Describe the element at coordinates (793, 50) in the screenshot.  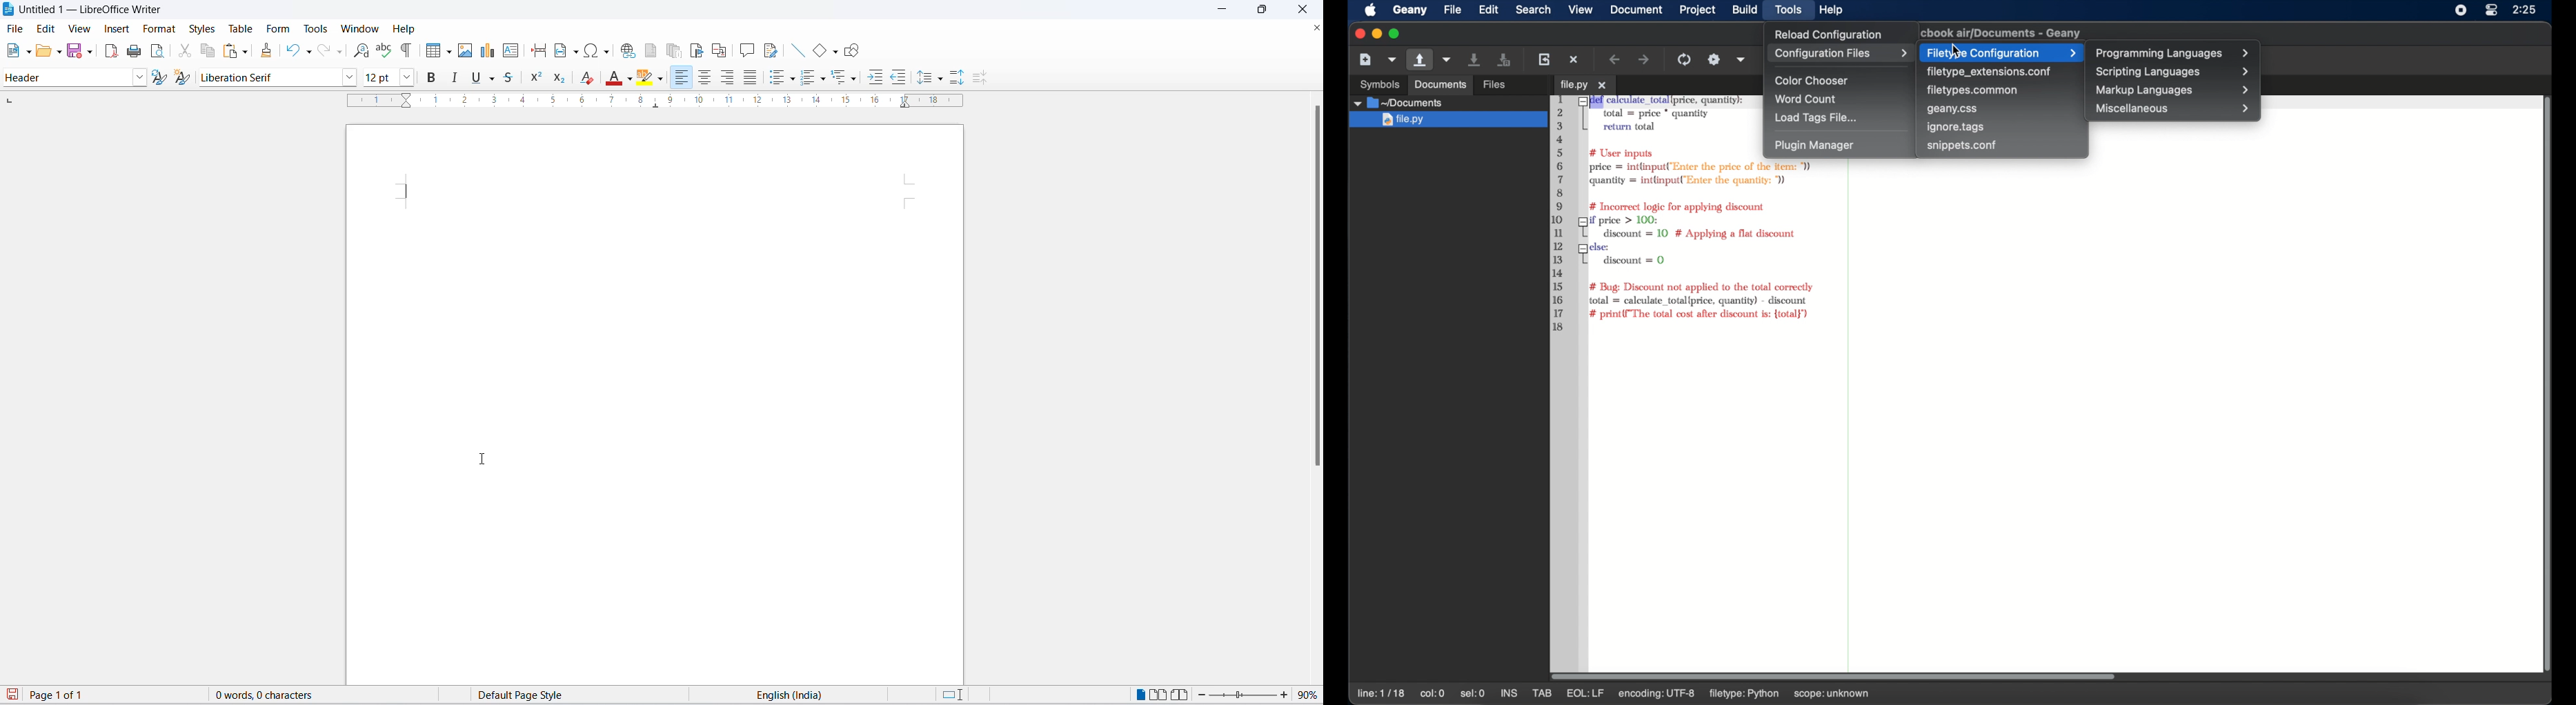
I see `line` at that location.